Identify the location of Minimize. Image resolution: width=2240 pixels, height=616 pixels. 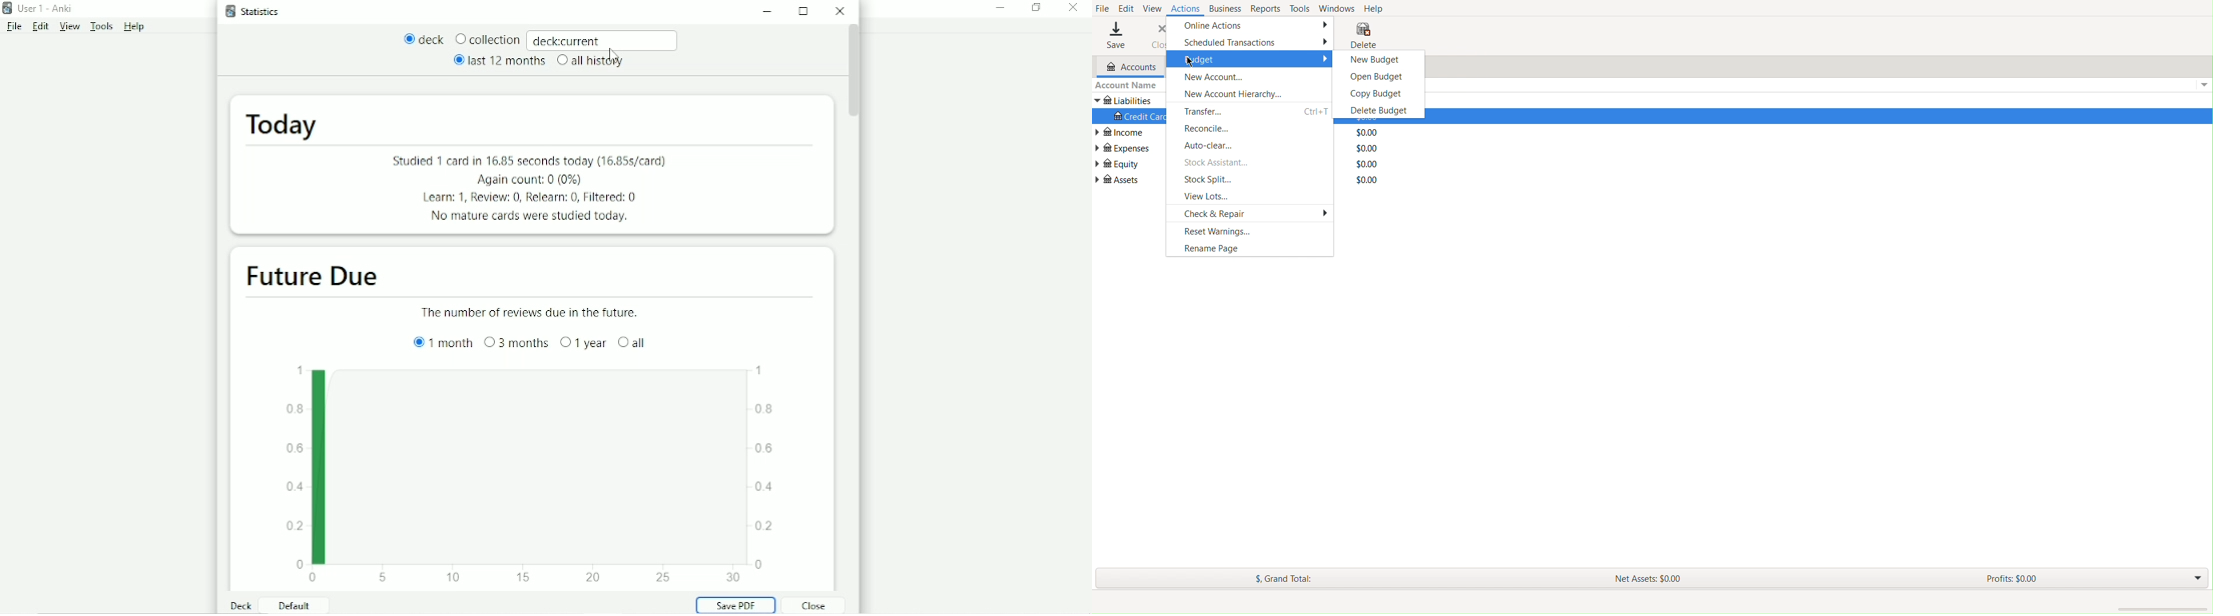
(1001, 8).